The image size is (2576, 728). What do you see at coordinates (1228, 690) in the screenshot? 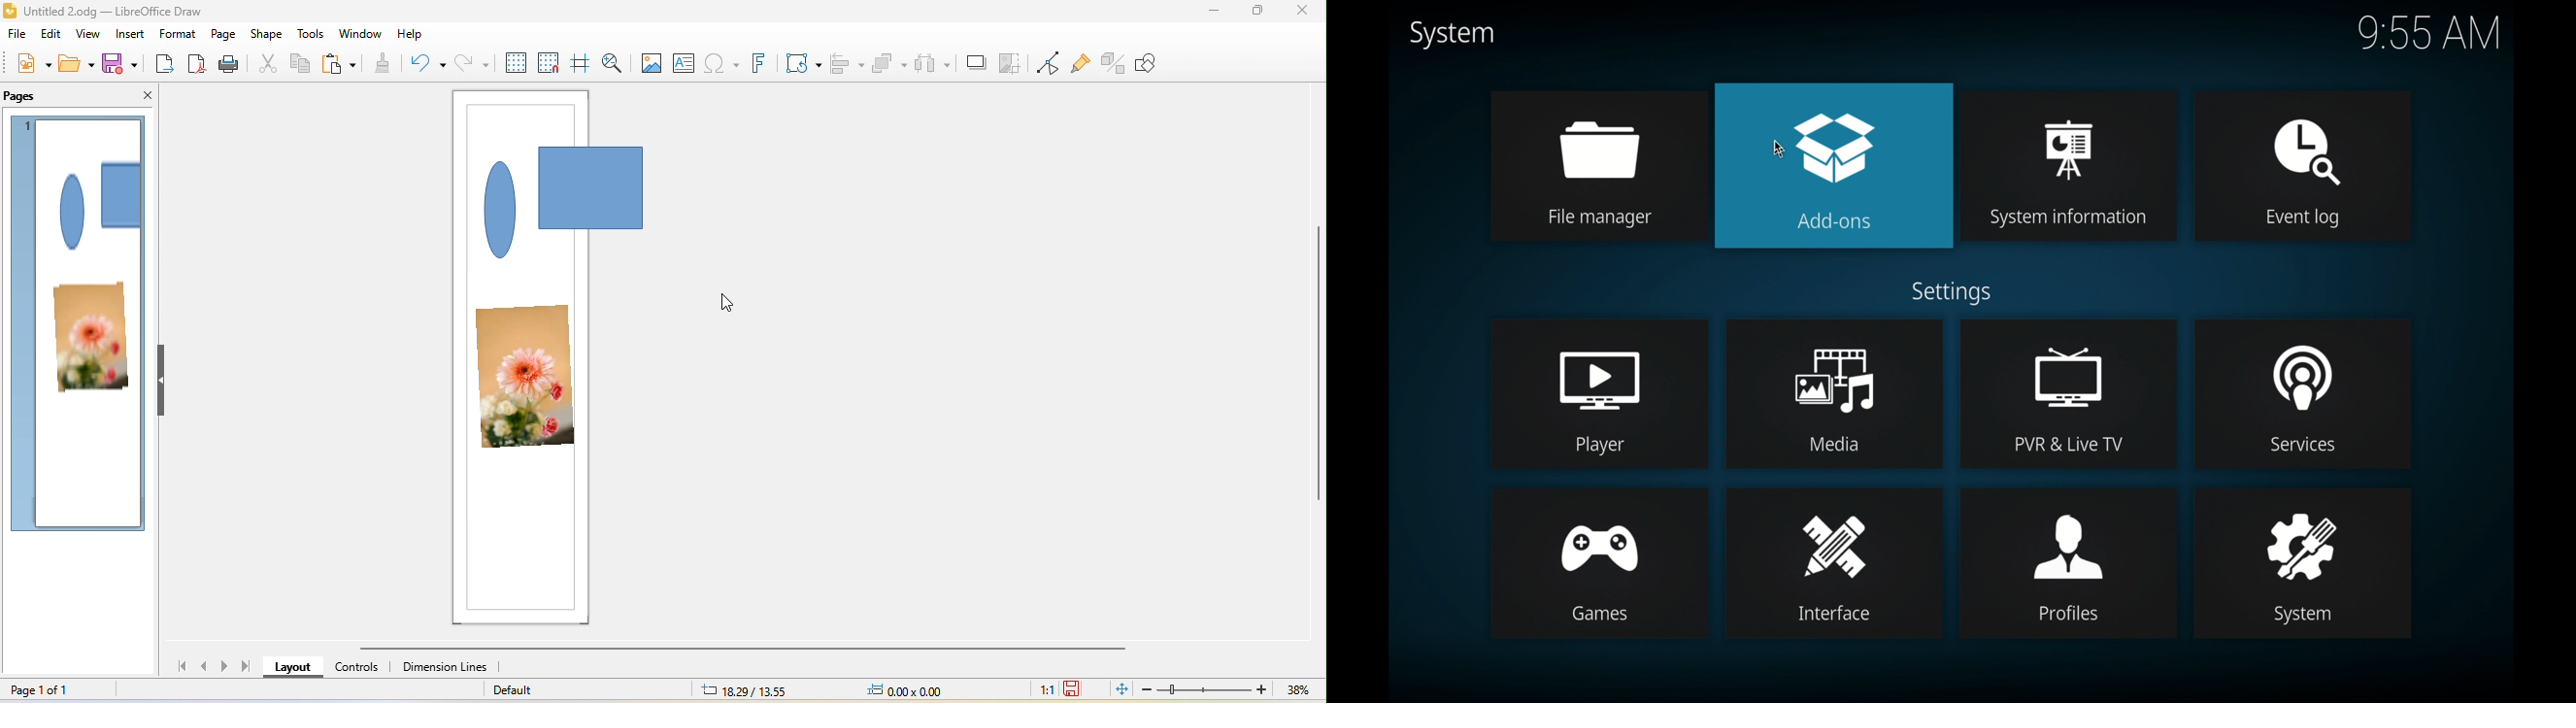
I see `zoom` at bounding box center [1228, 690].